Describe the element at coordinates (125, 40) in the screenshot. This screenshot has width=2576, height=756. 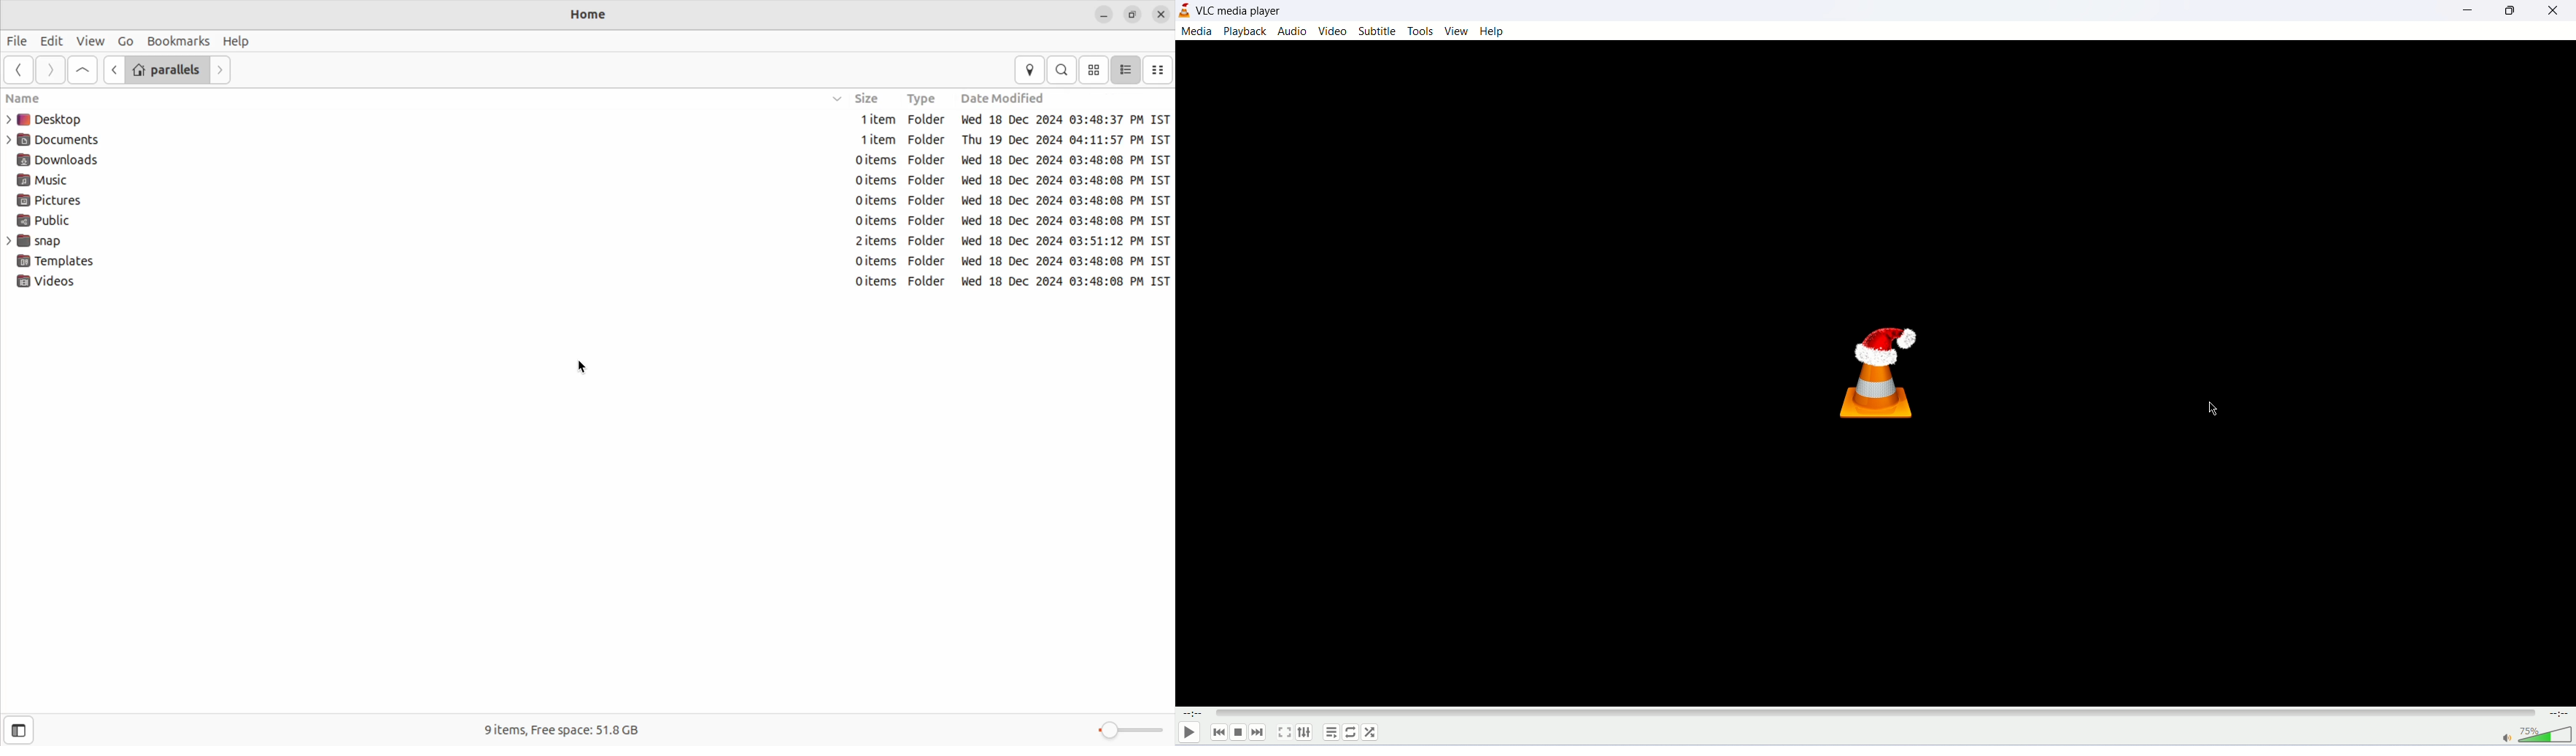
I see `Go` at that location.